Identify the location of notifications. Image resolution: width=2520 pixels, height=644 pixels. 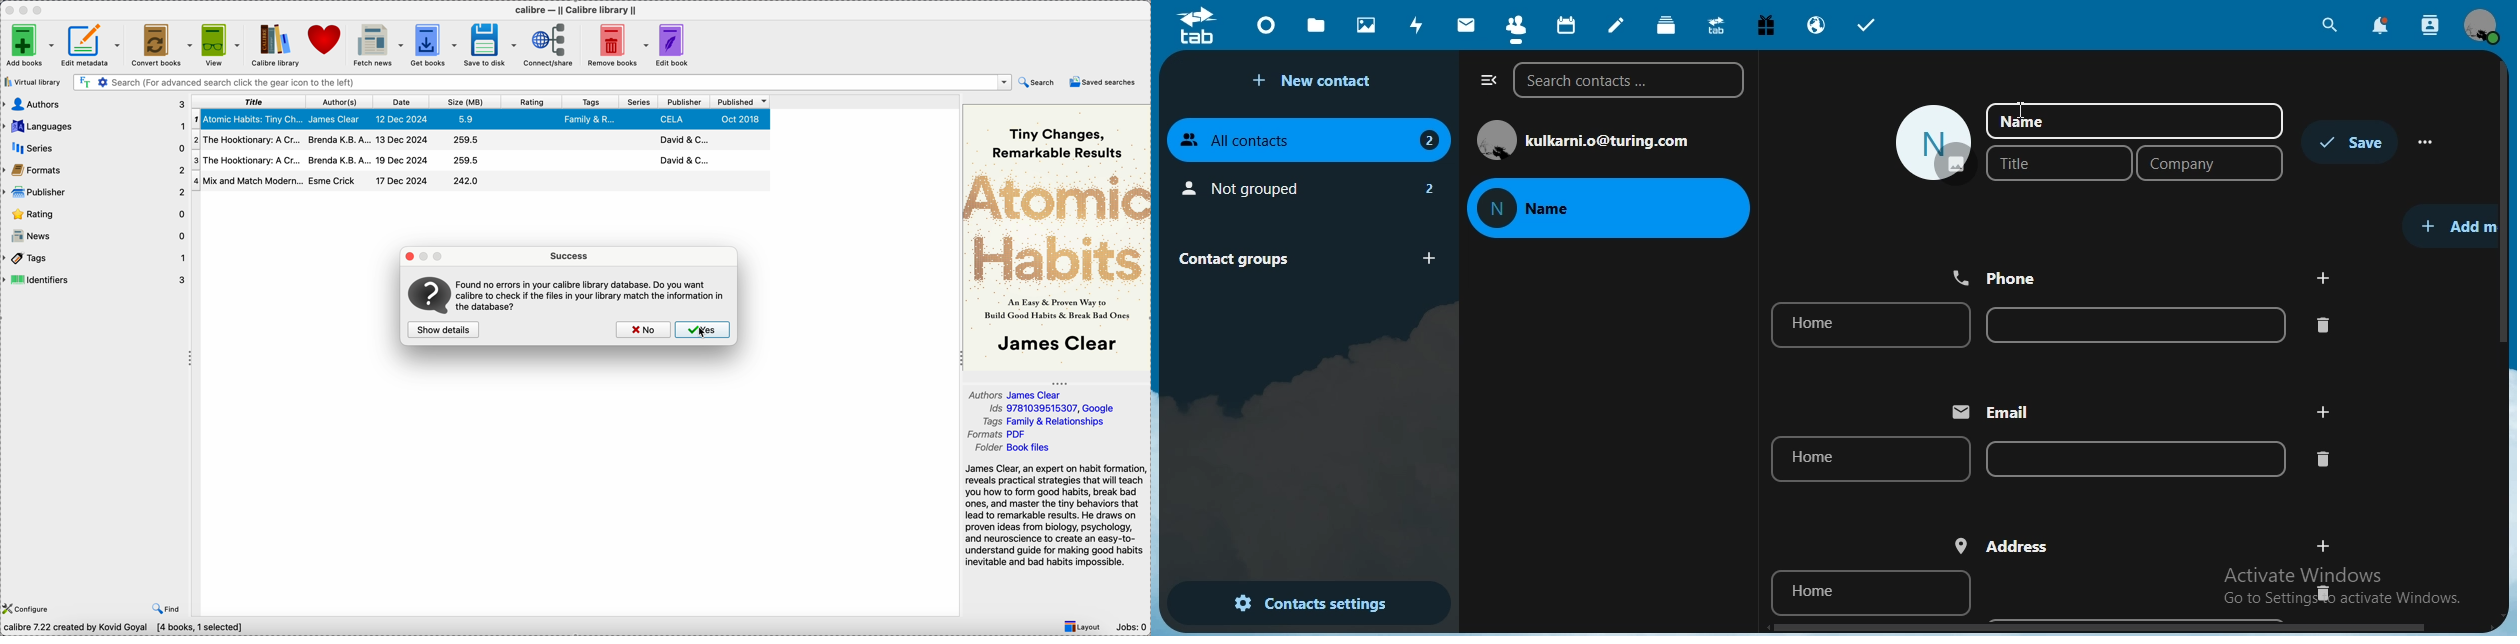
(2381, 26).